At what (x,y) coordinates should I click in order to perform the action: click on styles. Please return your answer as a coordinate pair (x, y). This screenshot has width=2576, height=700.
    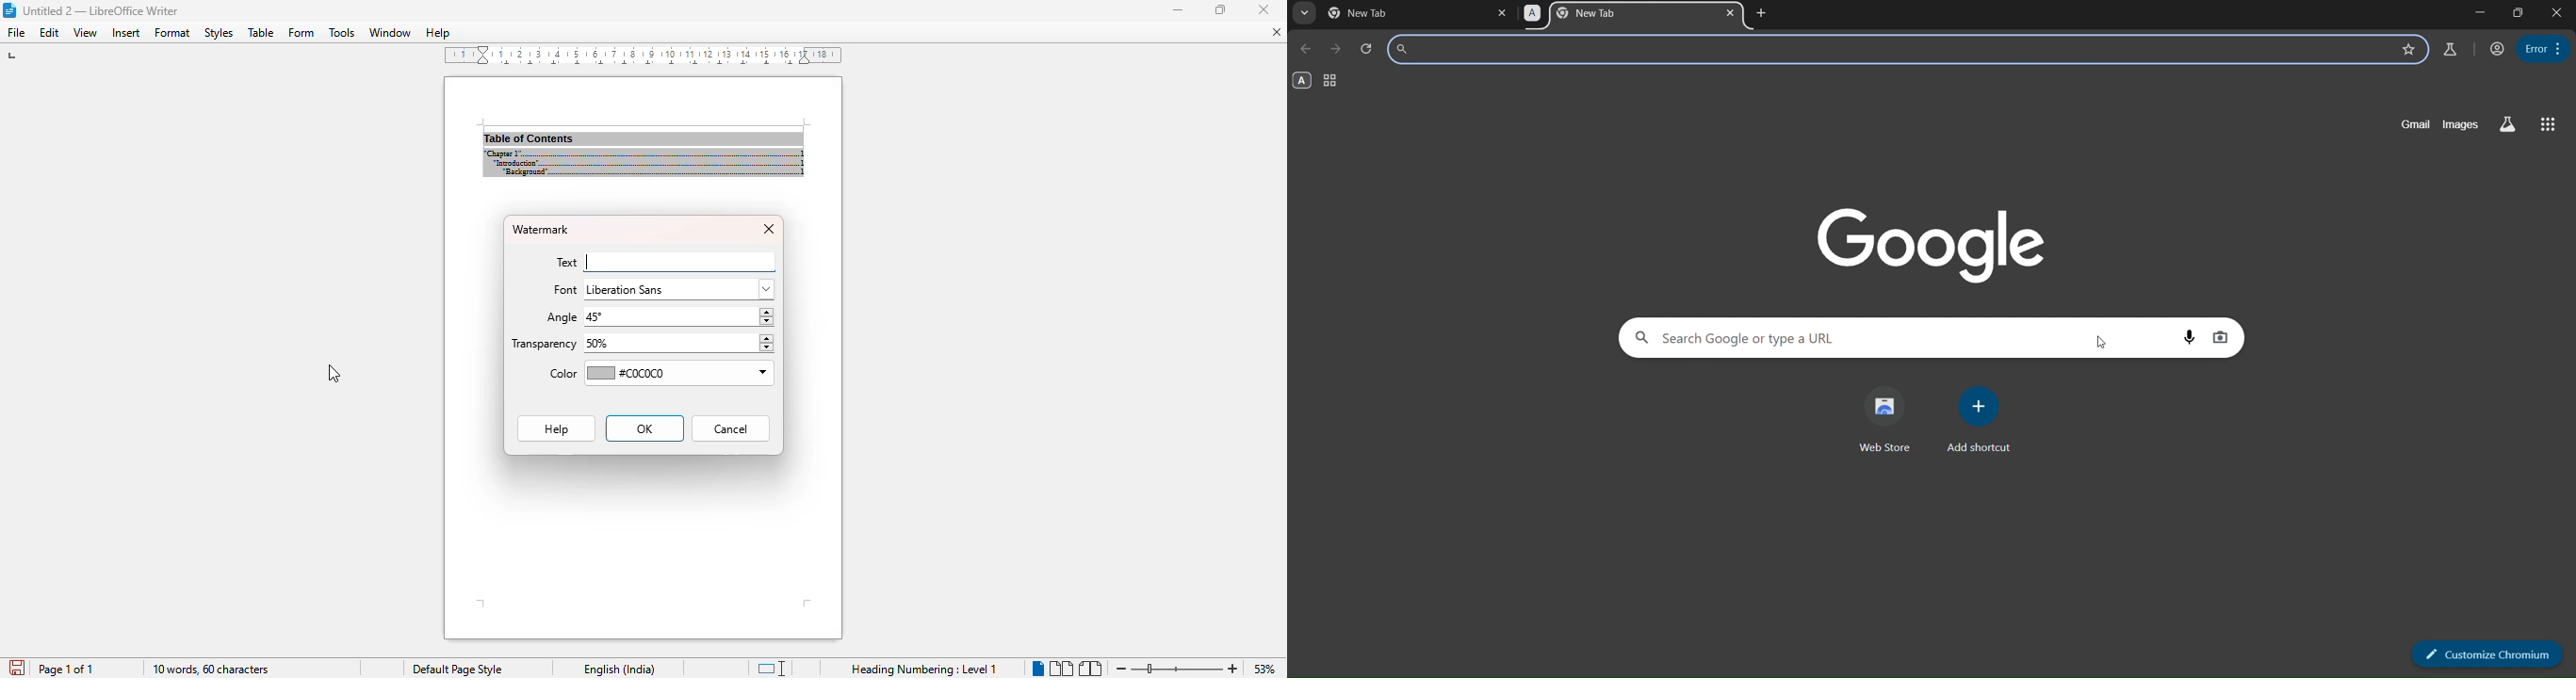
    Looking at the image, I should click on (219, 33).